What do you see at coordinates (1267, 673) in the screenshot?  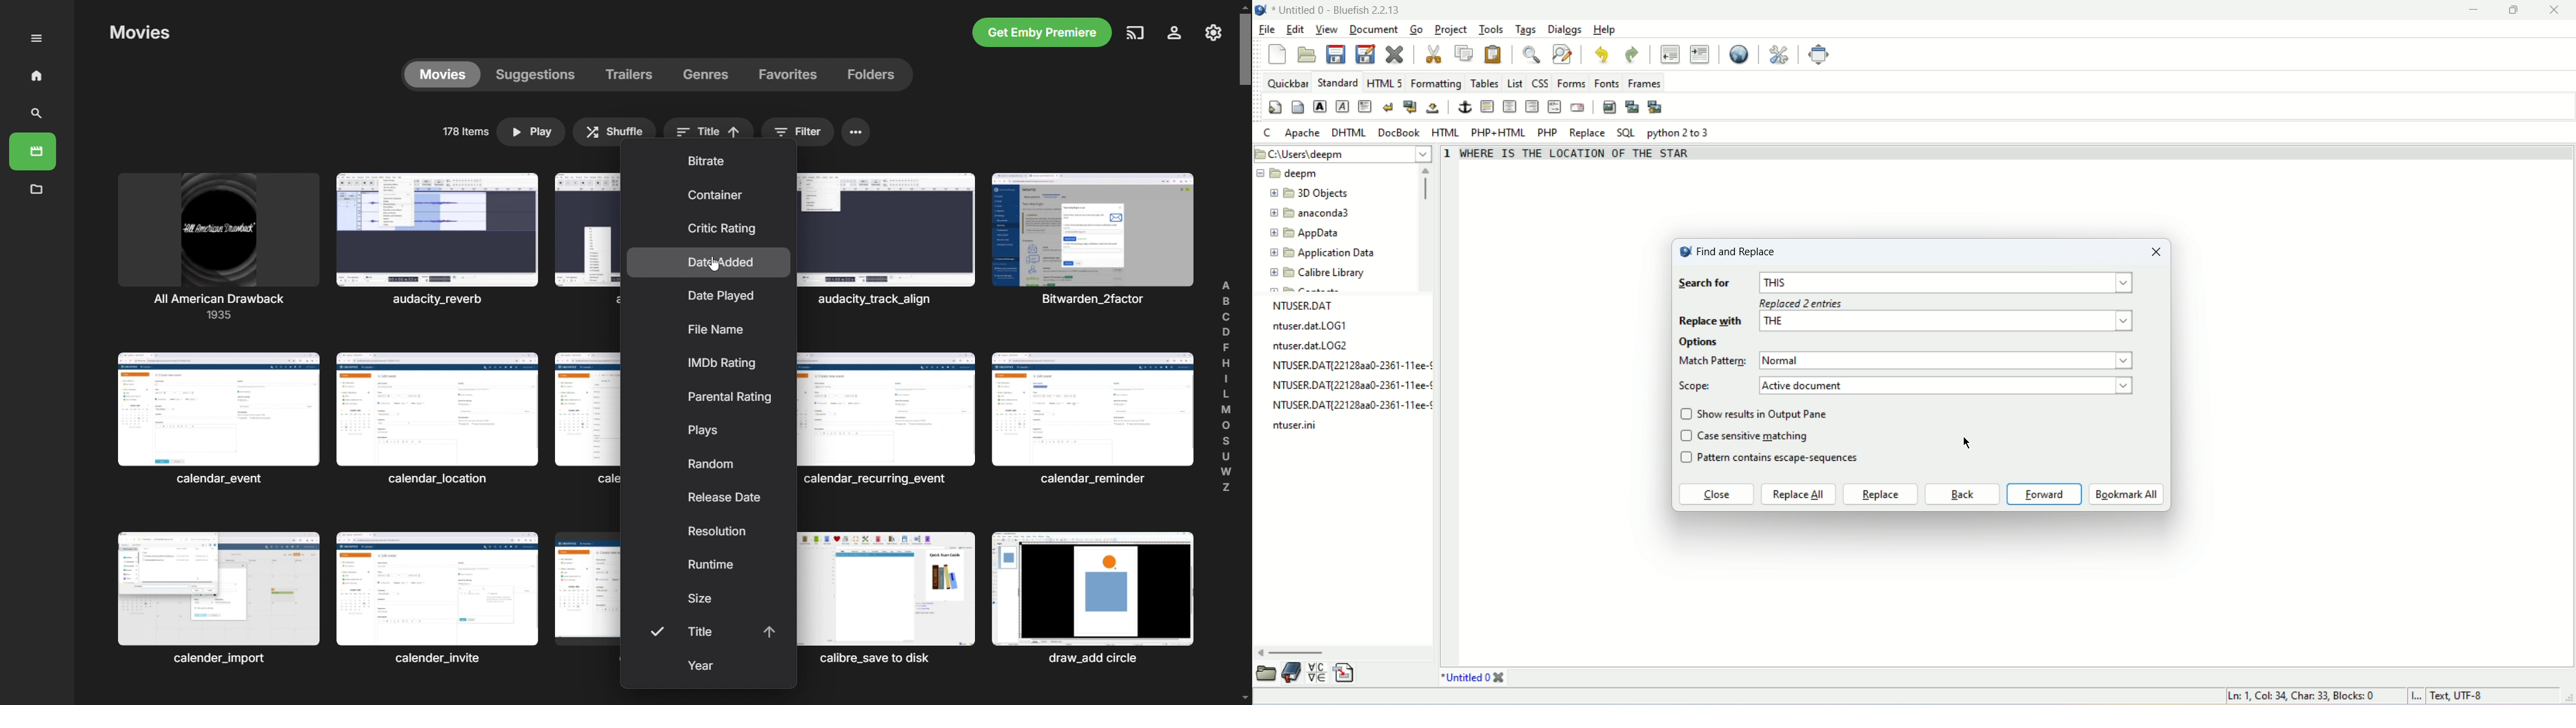 I see `file browser` at bounding box center [1267, 673].